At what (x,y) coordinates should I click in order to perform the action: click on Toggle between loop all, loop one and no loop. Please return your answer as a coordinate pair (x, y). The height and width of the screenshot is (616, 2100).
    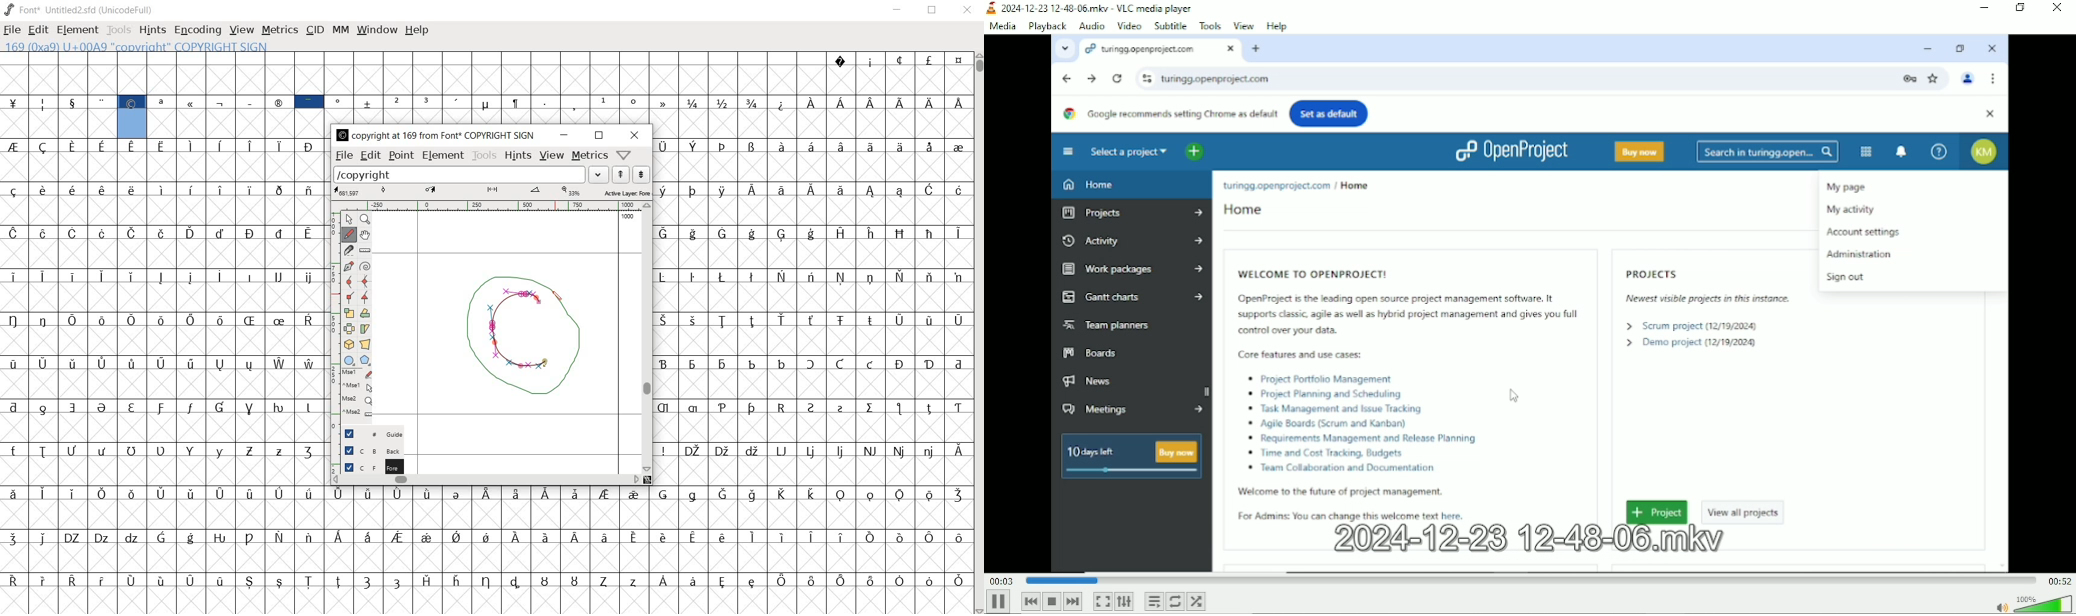
    Looking at the image, I should click on (1175, 602).